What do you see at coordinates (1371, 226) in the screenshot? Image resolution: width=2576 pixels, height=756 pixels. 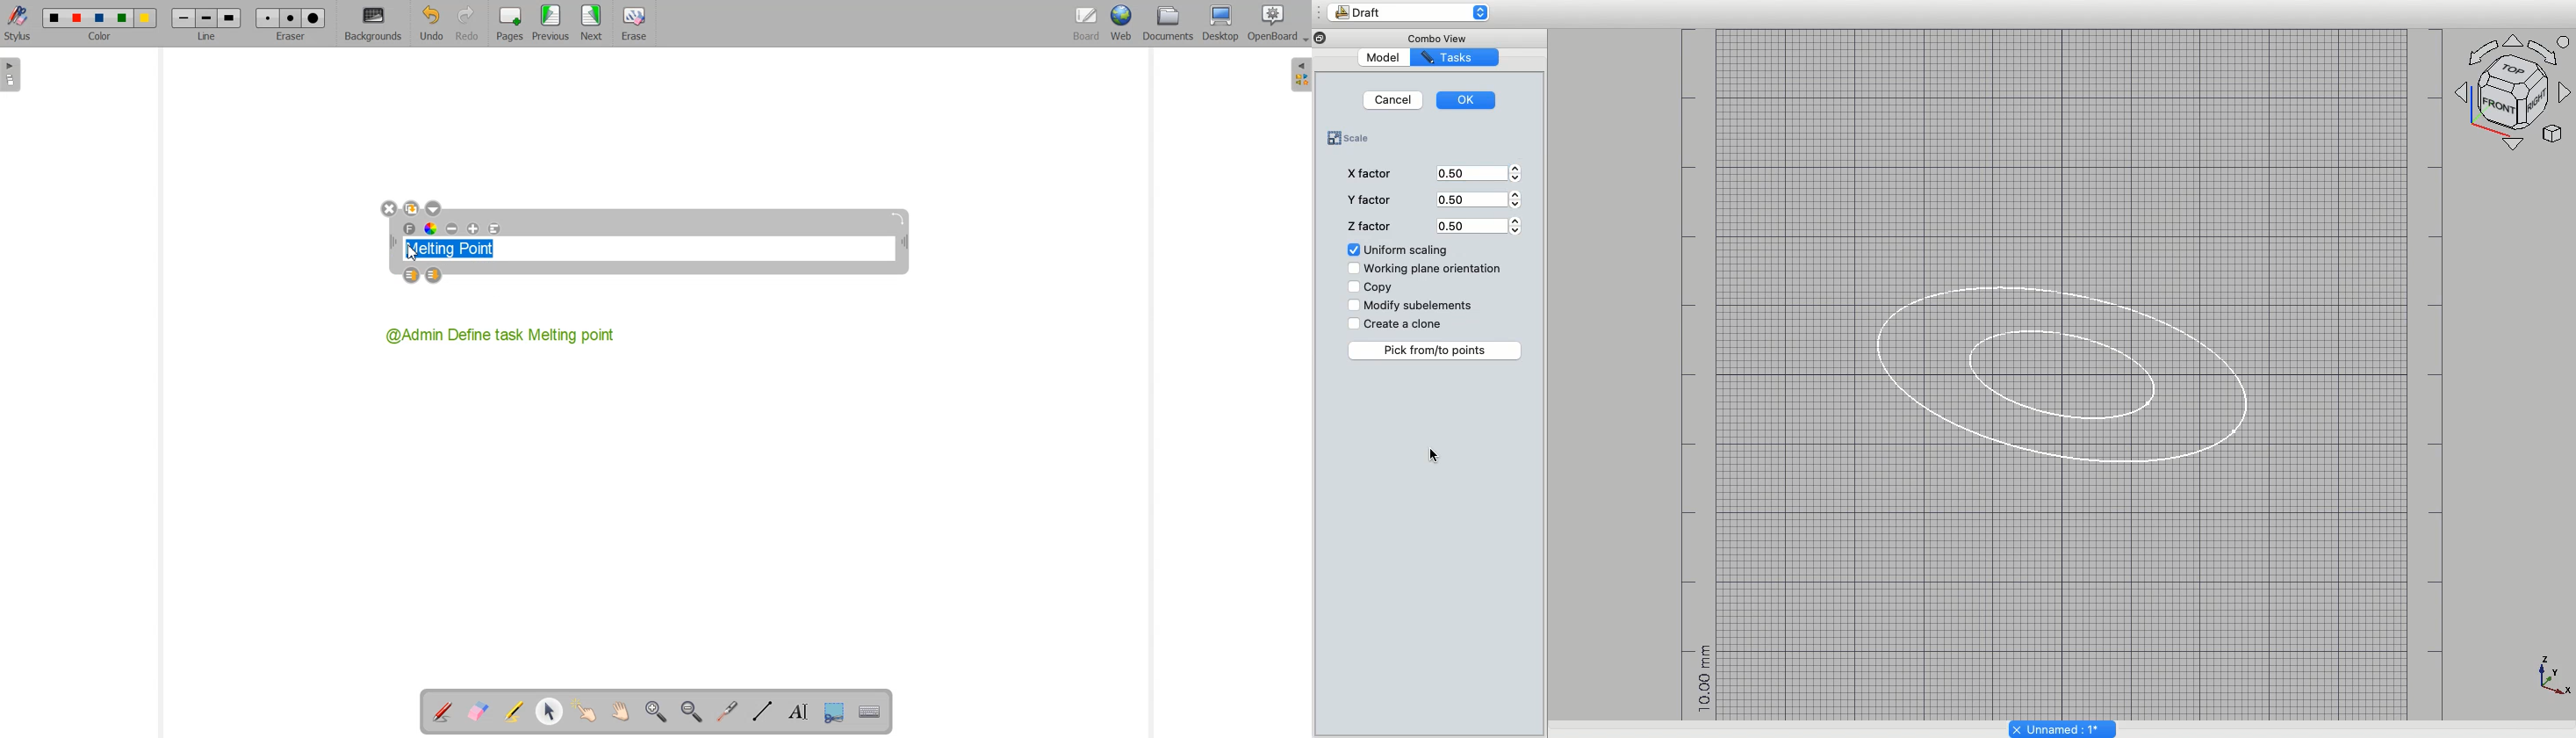 I see `Z factor` at bounding box center [1371, 226].